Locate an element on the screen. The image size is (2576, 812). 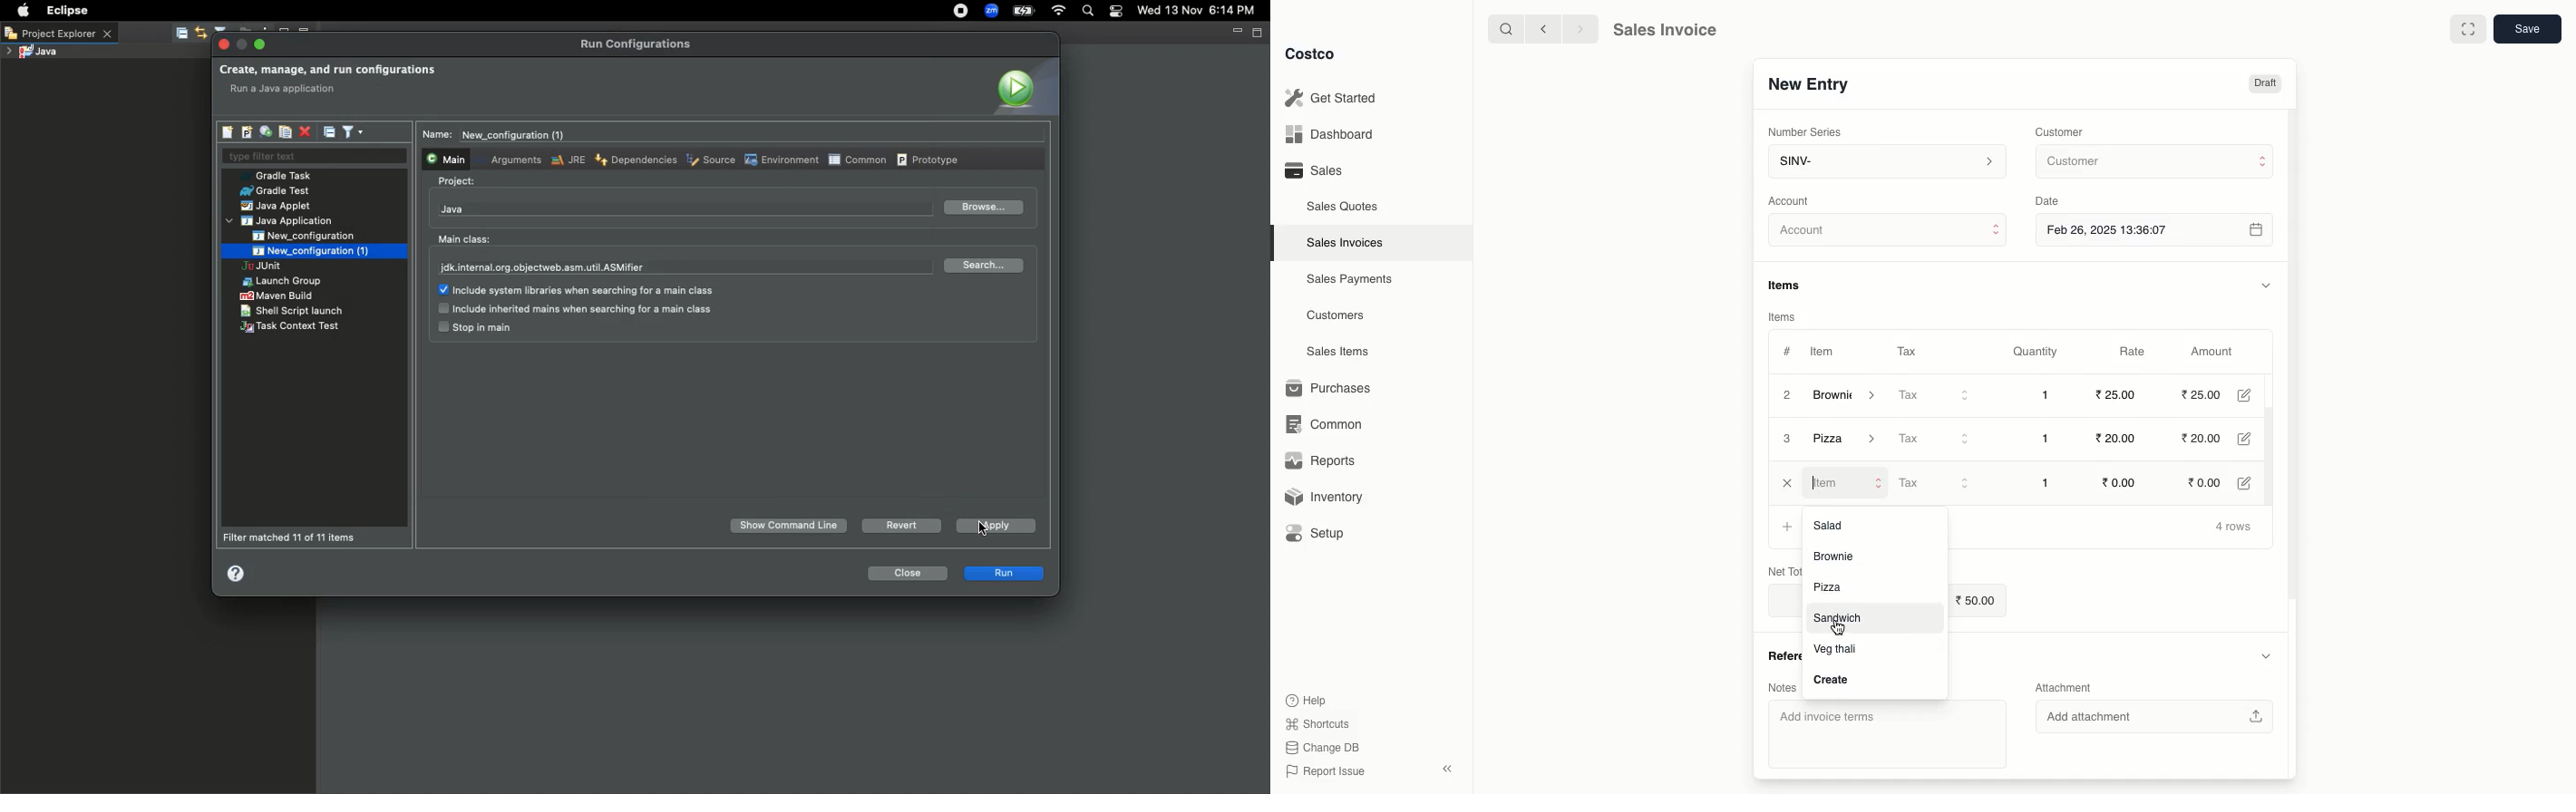
4 rows is located at coordinates (2234, 528).